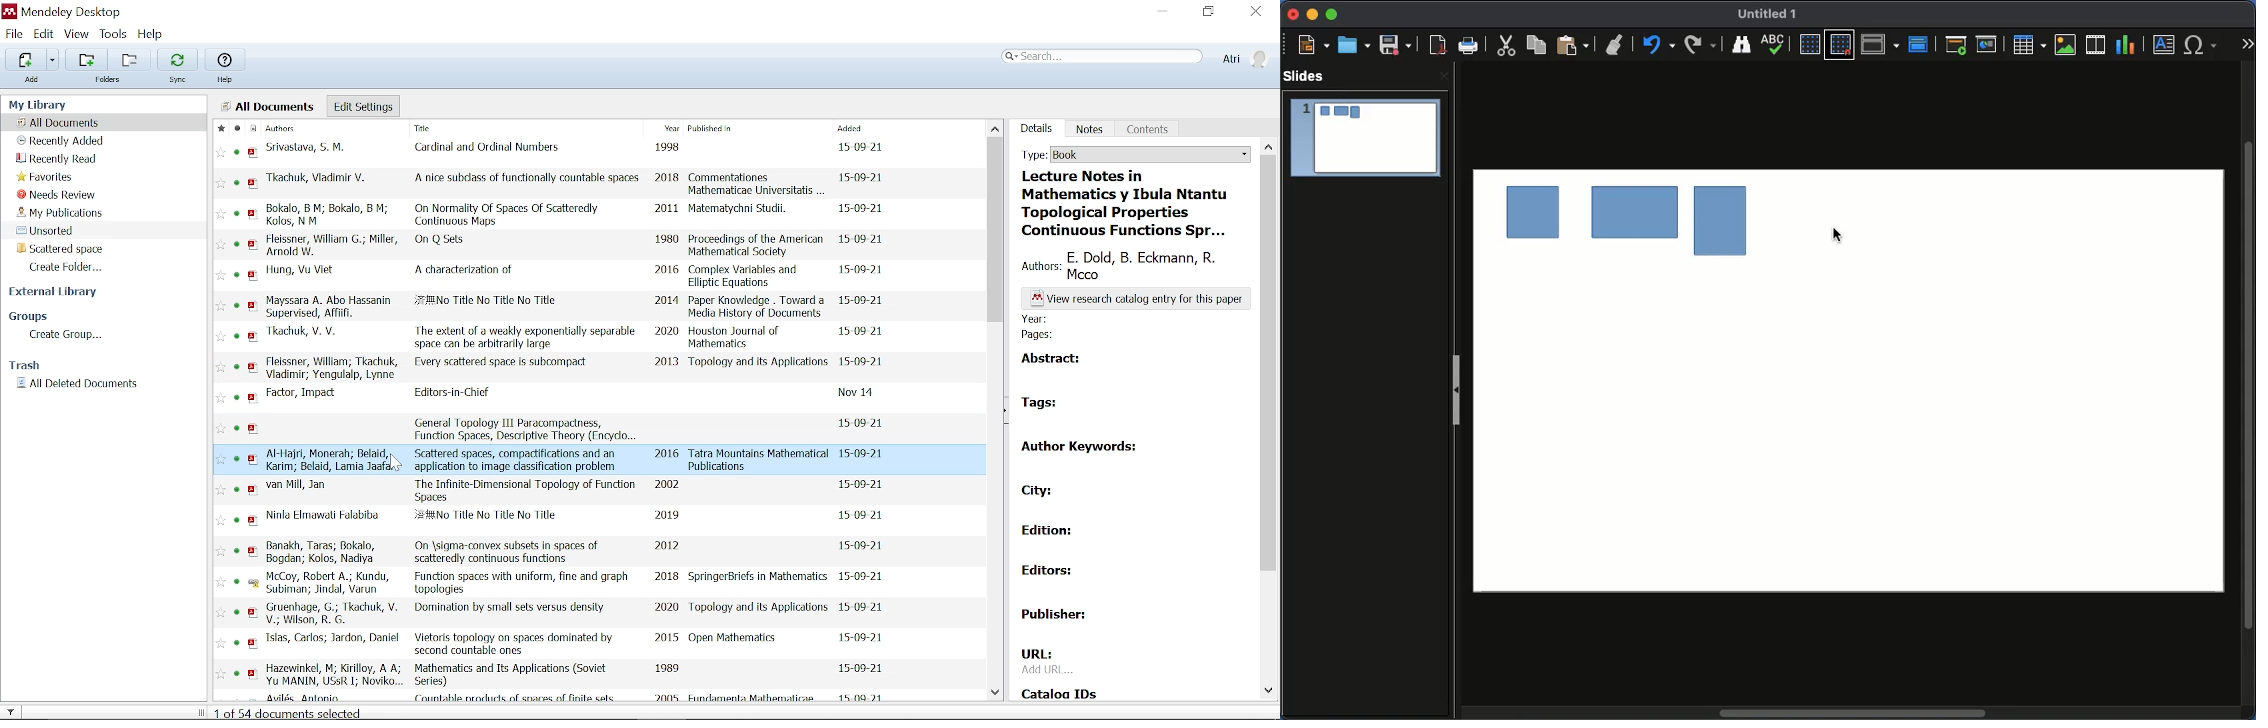  I want to click on Close, so click(1257, 12).